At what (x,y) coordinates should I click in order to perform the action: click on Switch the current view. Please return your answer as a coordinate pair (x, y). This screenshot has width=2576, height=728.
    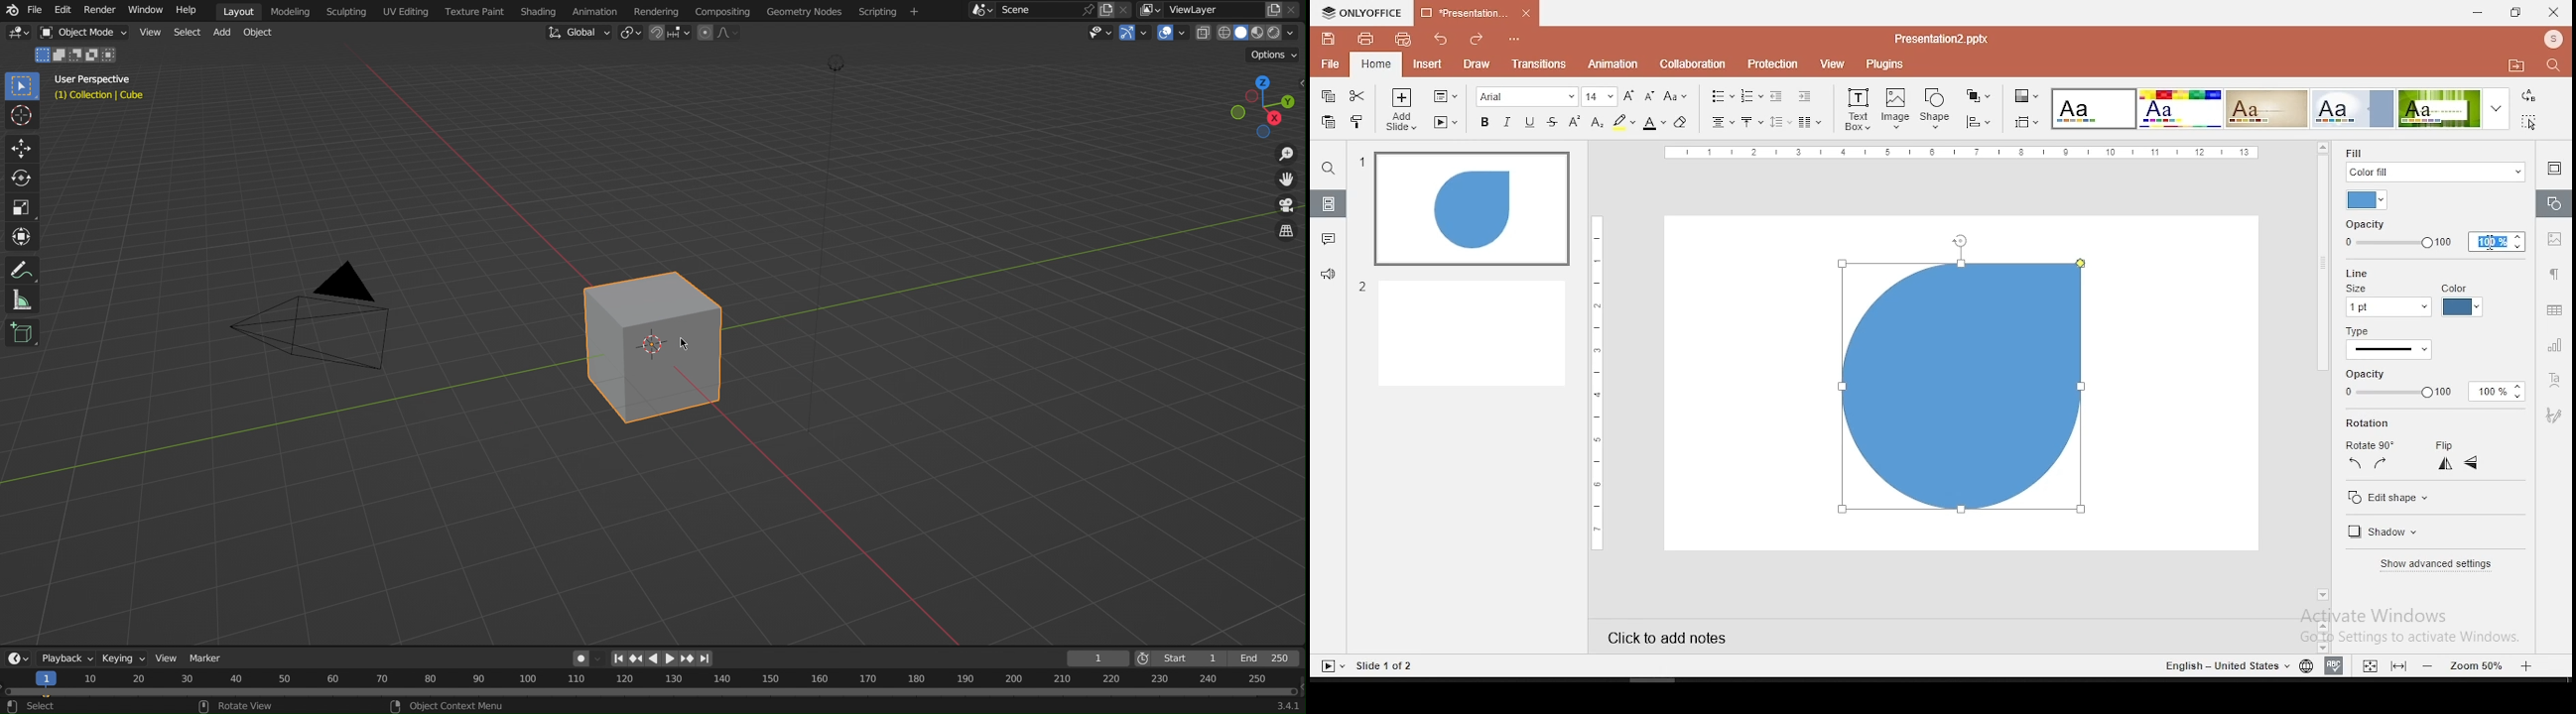
    Looking at the image, I should click on (1283, 230).